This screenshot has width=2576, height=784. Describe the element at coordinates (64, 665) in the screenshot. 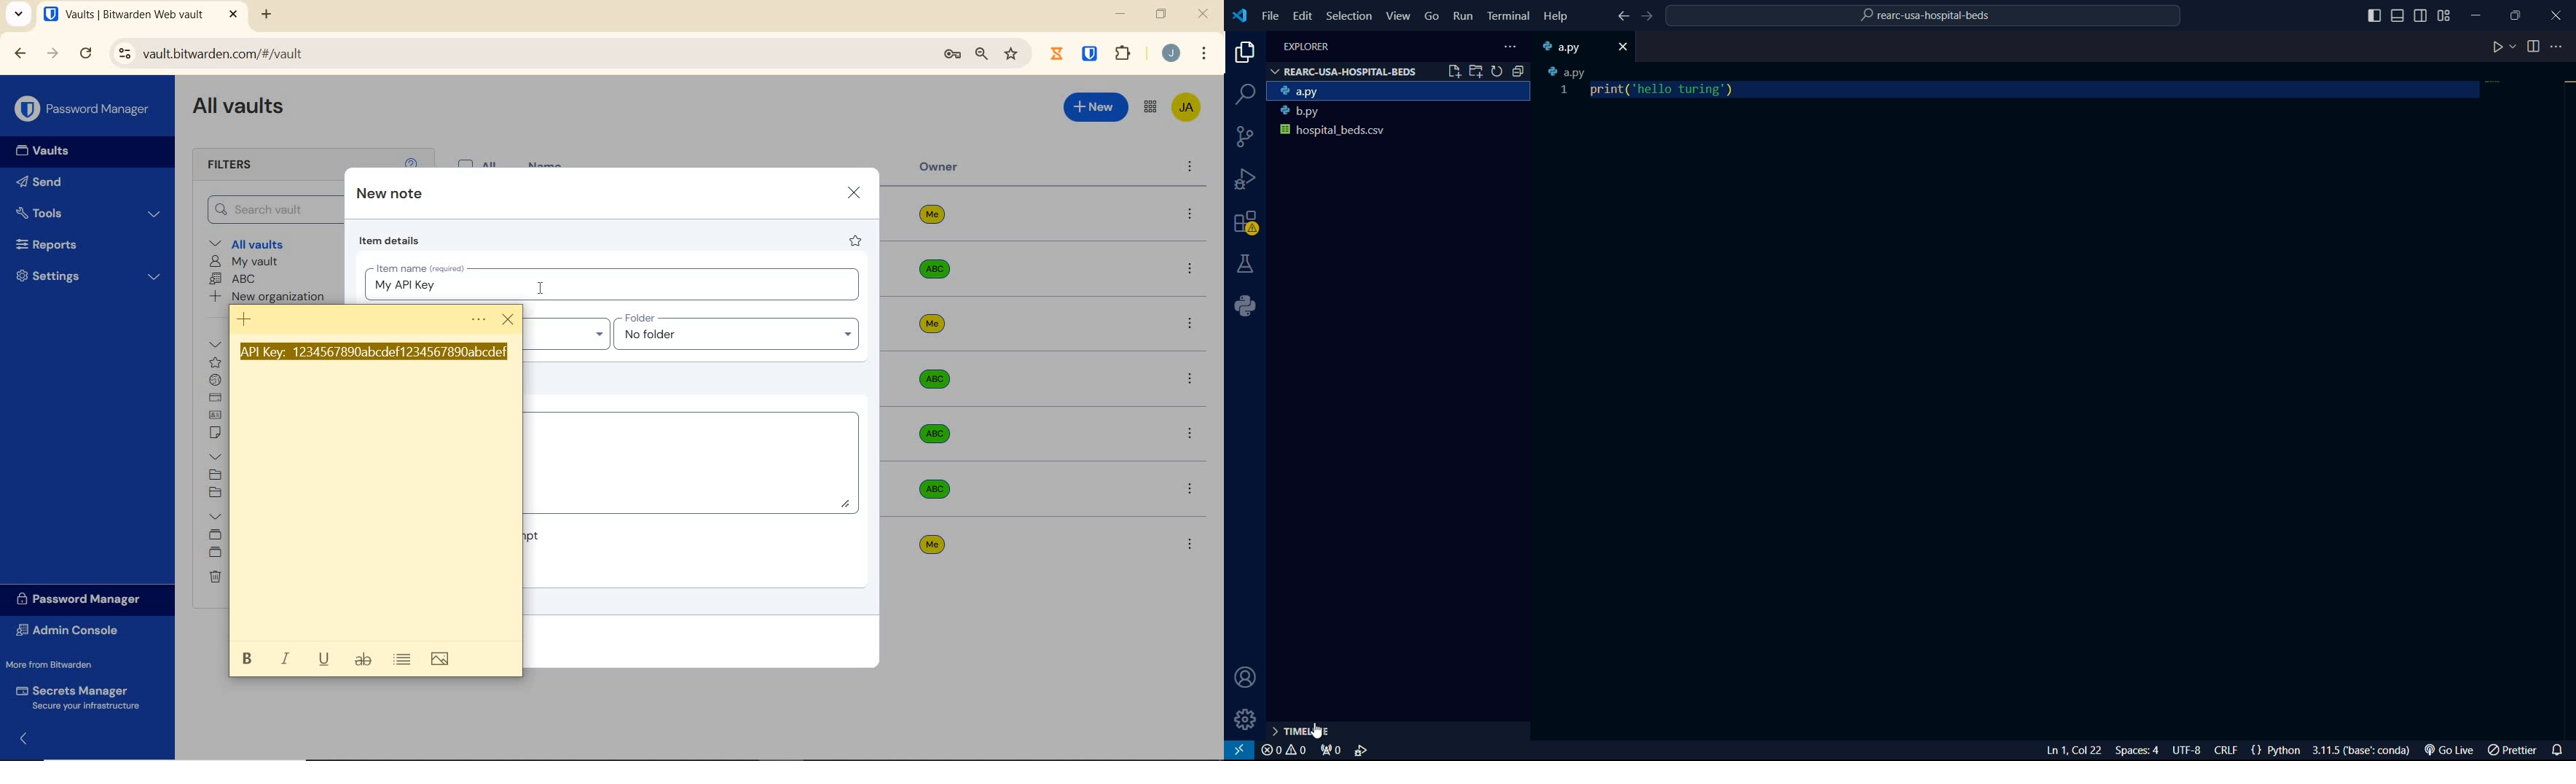

I see `More from Bitwarden` at that location.